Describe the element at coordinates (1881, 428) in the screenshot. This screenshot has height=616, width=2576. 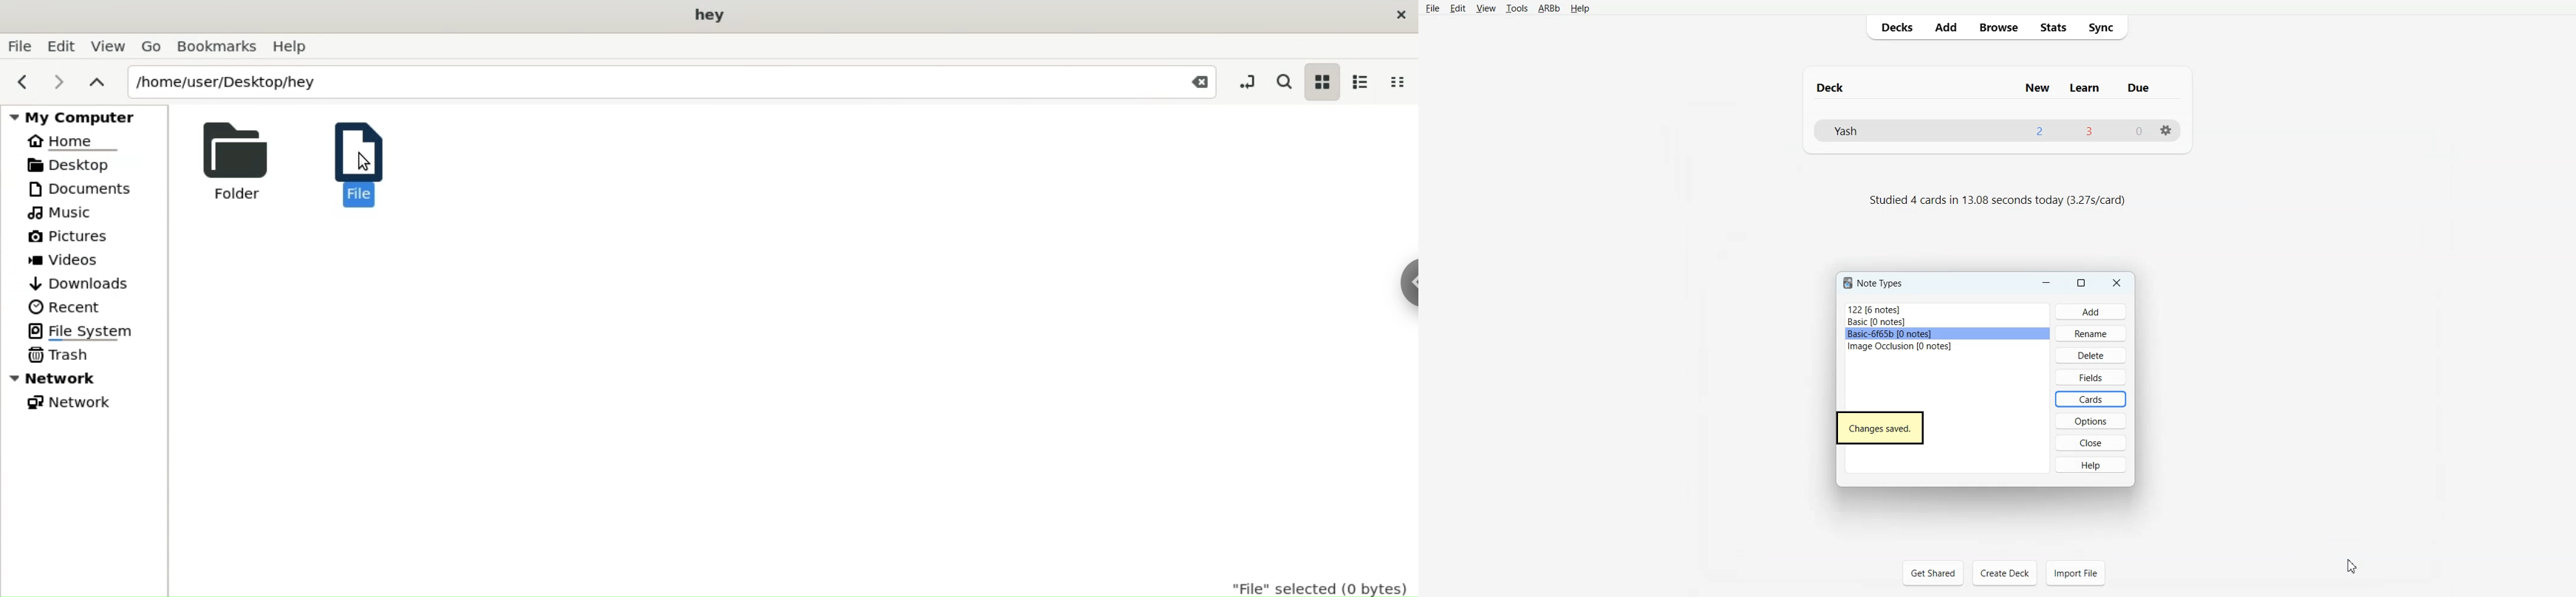
I see `Text` at that location.